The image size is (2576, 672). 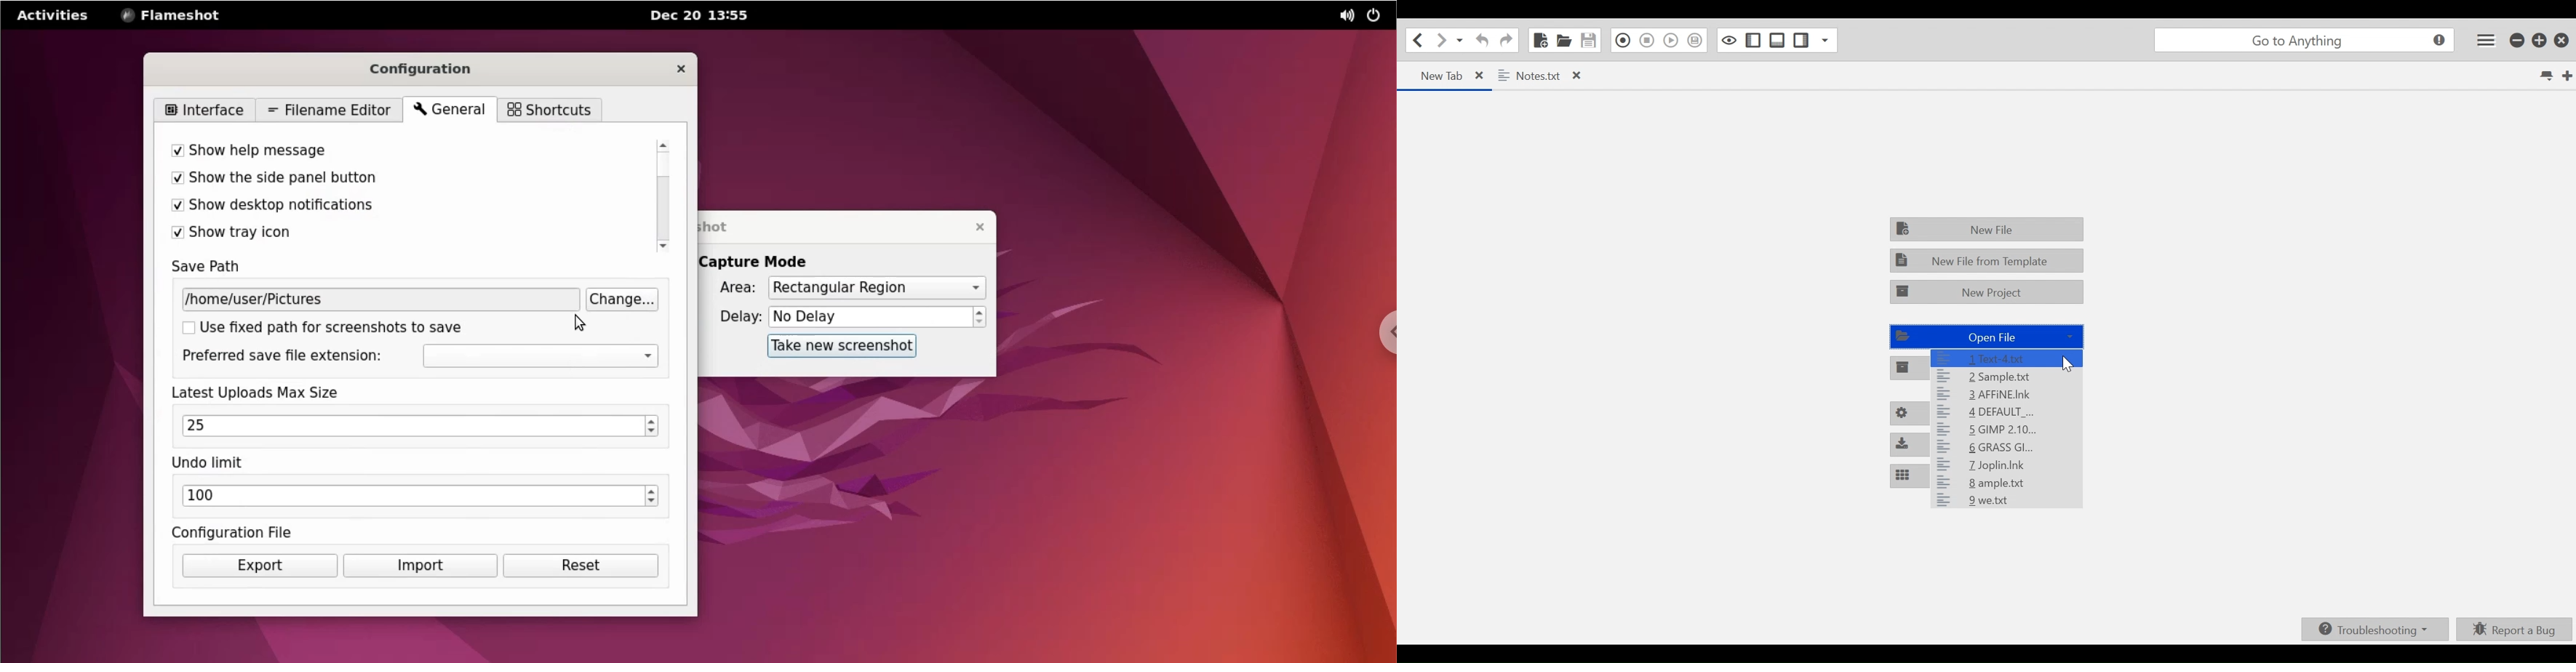 What do you see at coordinates (1505, 41) in the screenshot?
I see `Redo last action` at bounding box center [1505, 41].